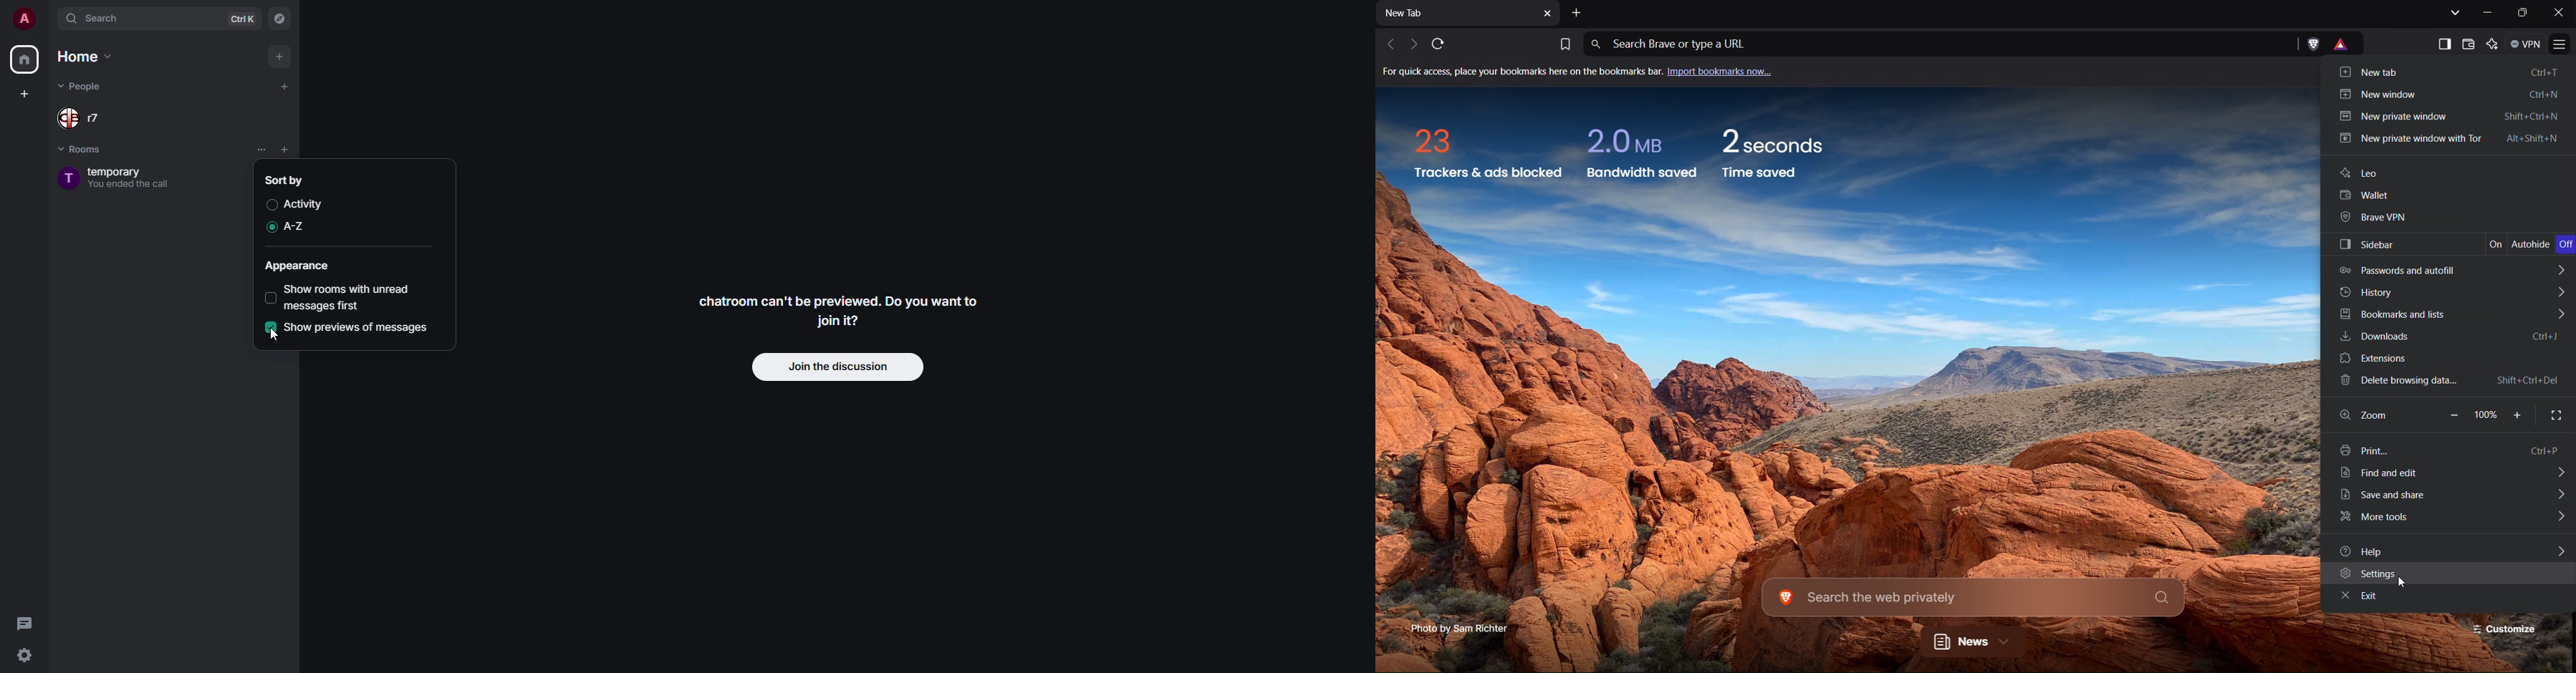 The image size is (2576, 700). Describe the element at coordinates (1782, 153) in the screenshot. I see `Time saved` at that location.